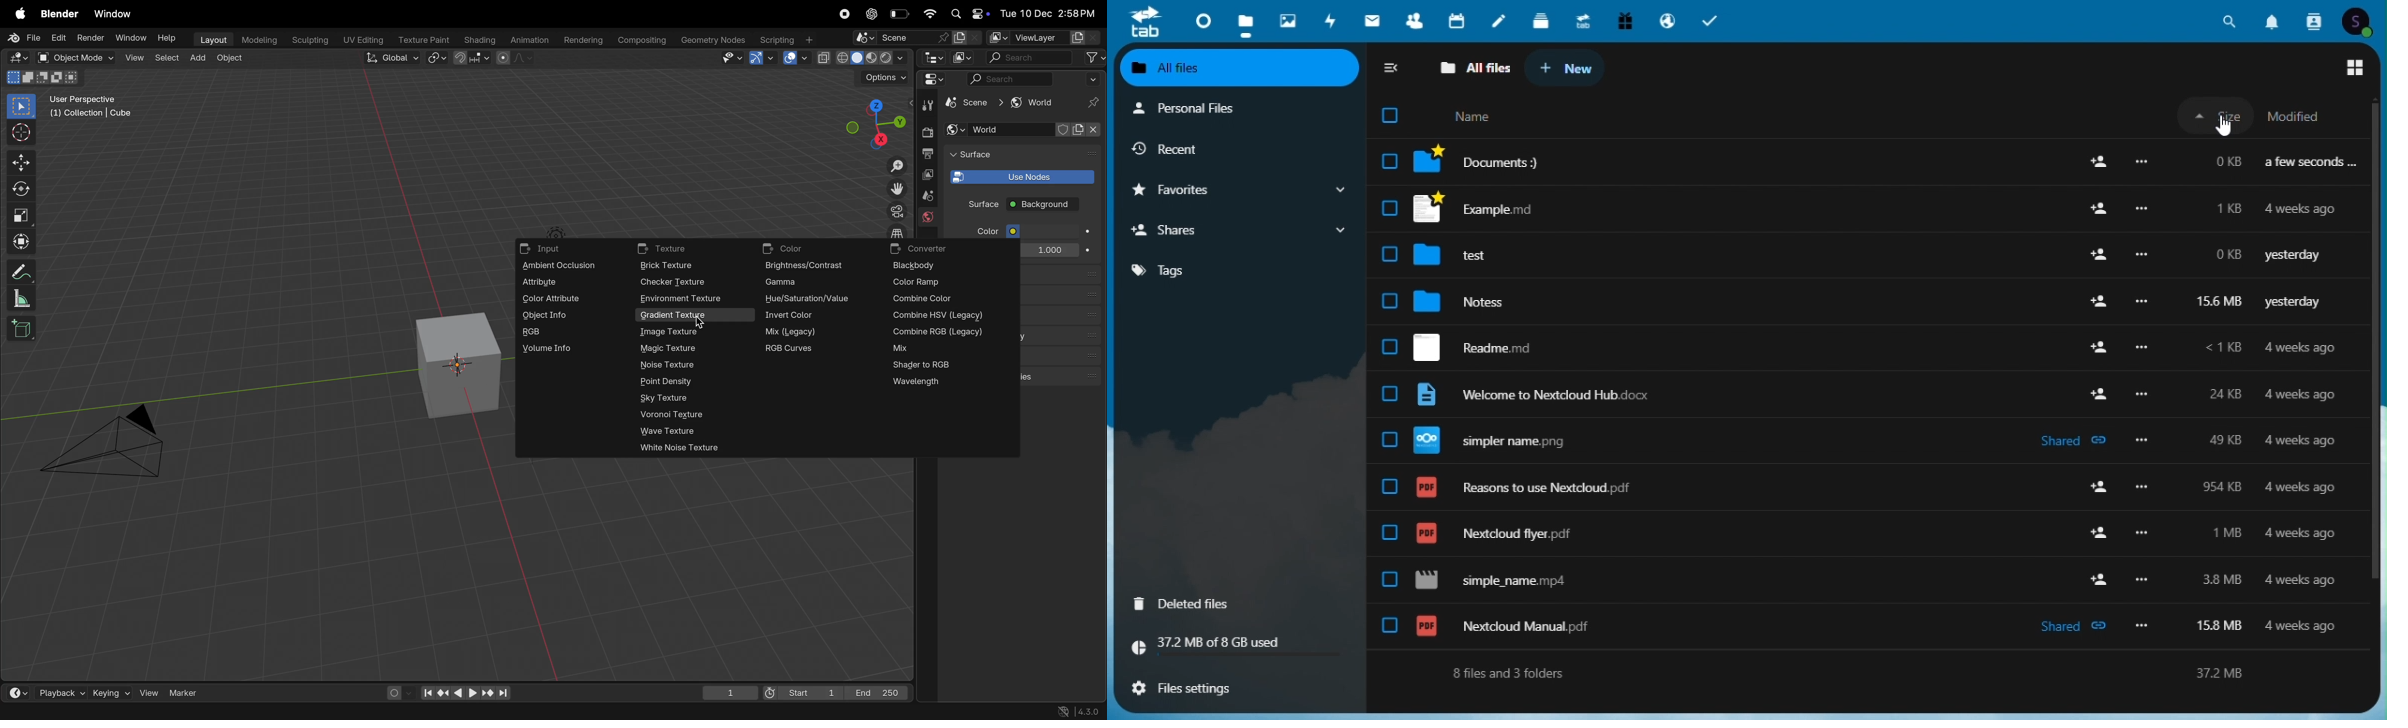  Describe the element at coordinates (1198, 20) in the screenshot. I see `dashboard` at that location.